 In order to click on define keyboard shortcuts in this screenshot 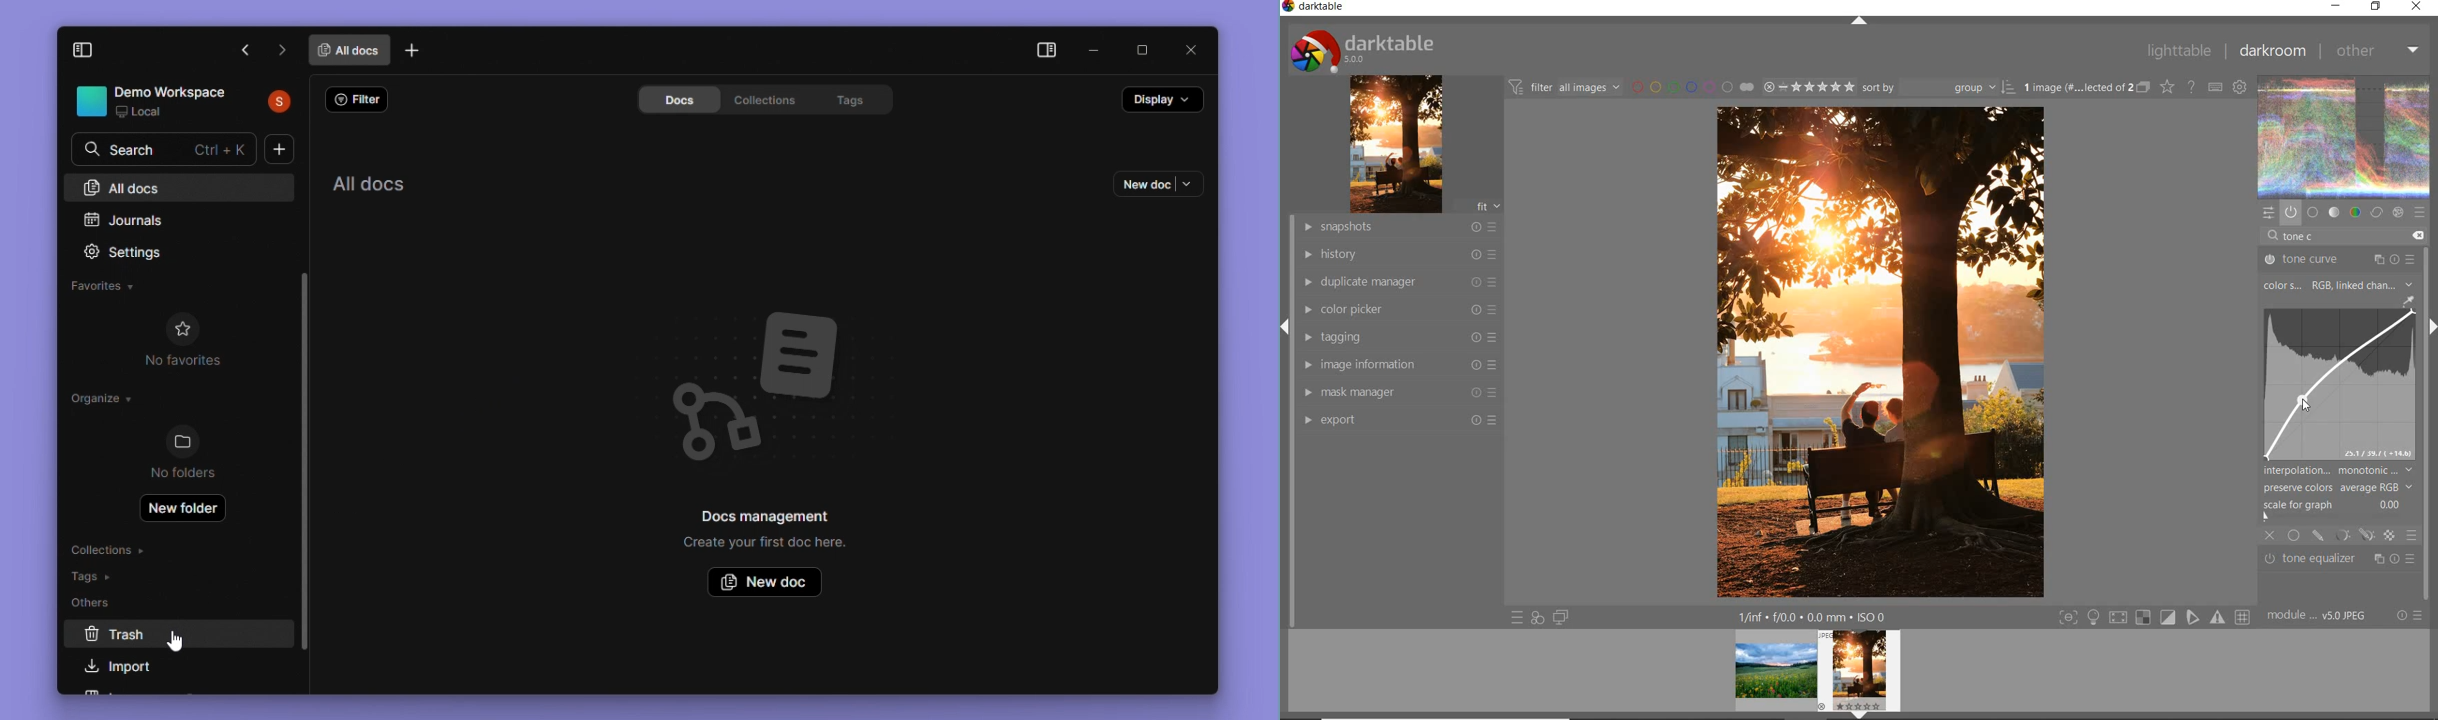, I will do `click(2241, 86)`.